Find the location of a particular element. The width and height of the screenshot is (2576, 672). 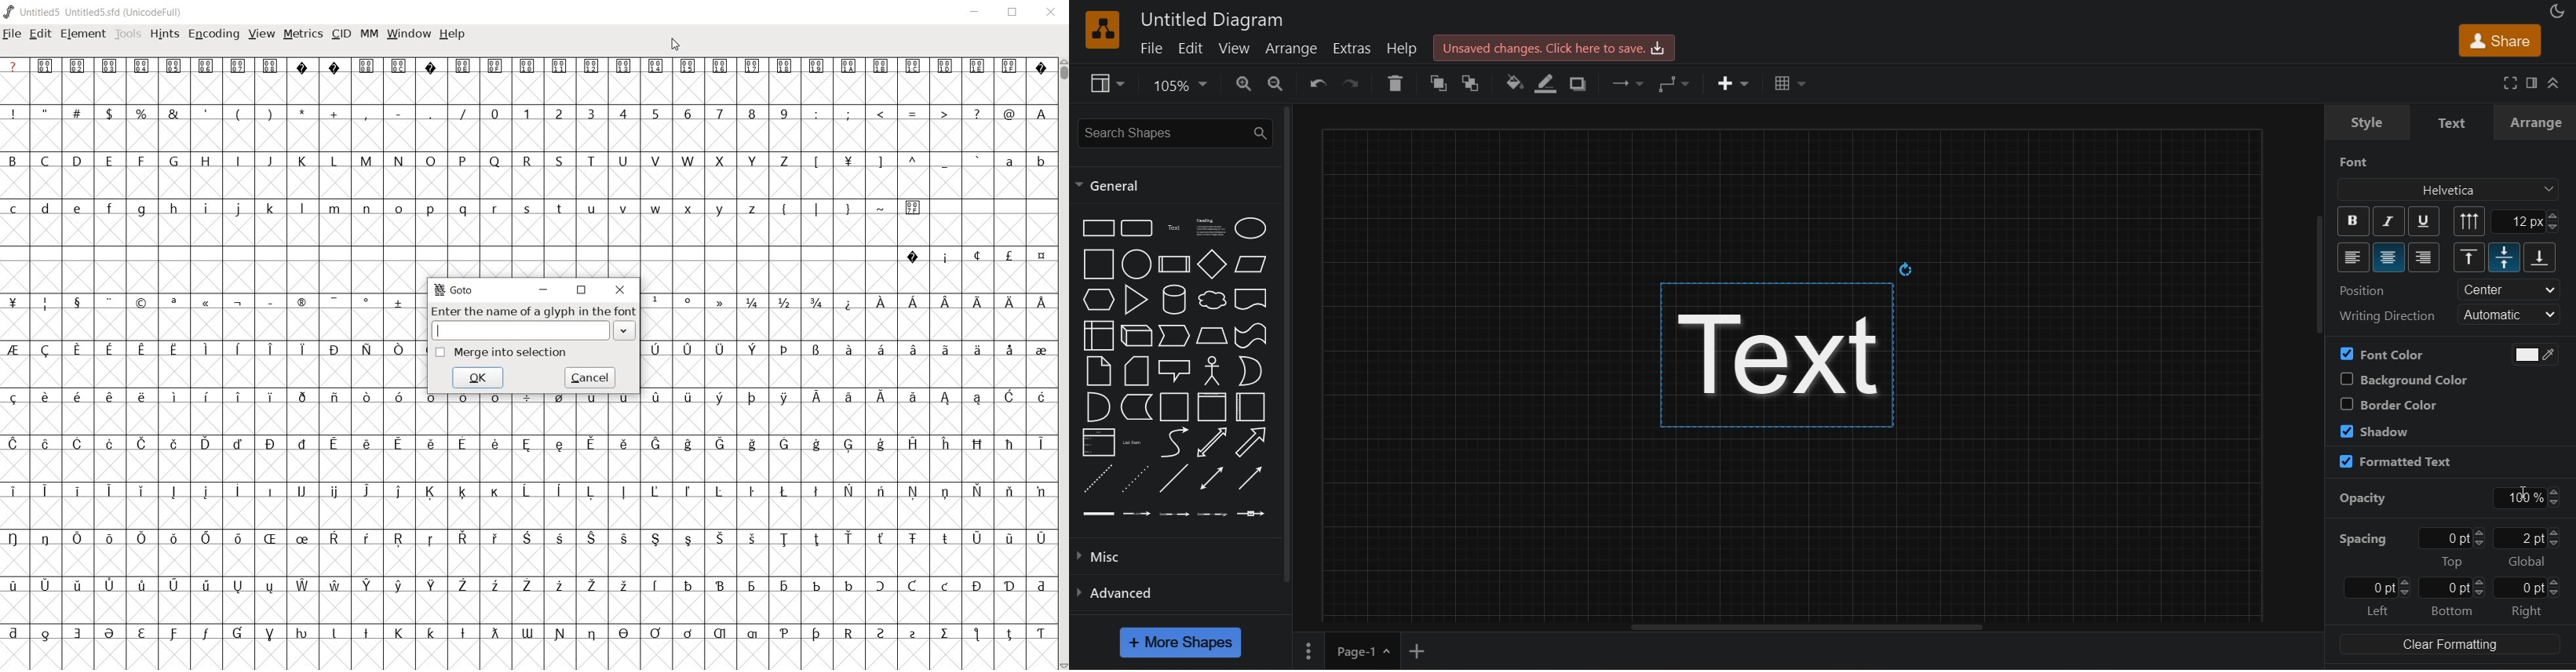

logo is located at coordinates (1104, 30).